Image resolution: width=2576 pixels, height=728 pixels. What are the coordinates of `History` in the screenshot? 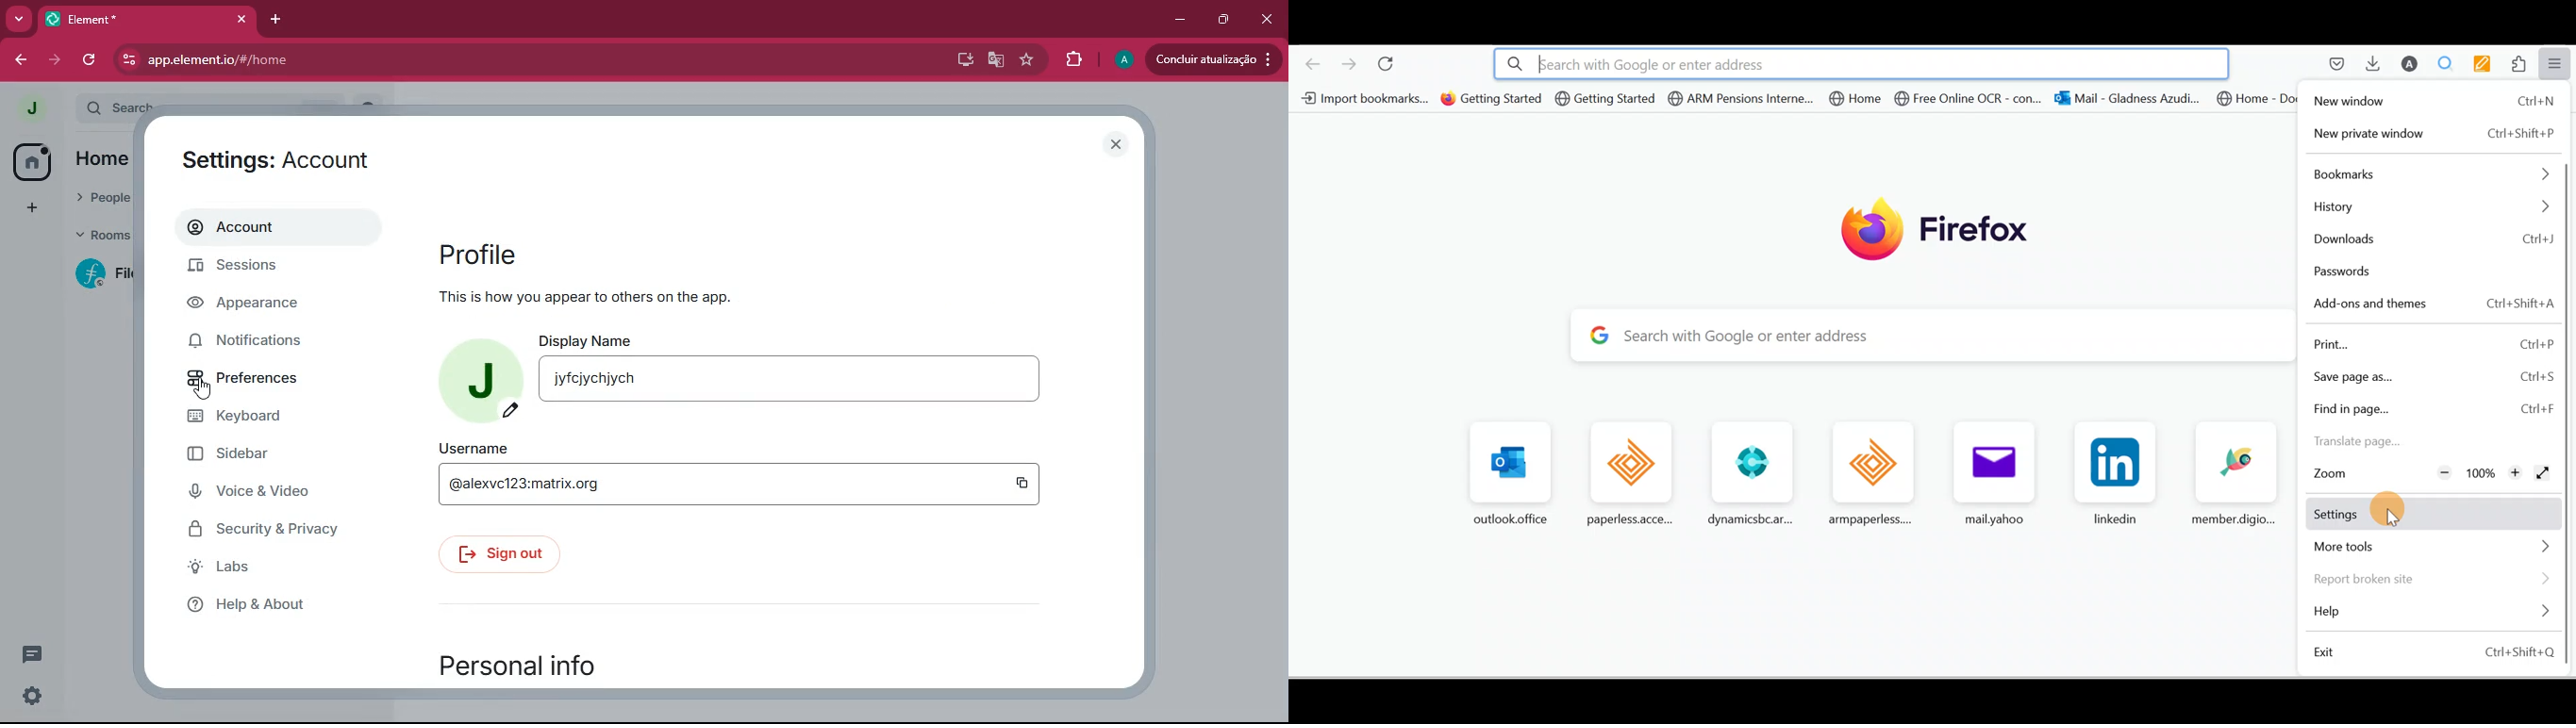 It's located at (2430, 209).